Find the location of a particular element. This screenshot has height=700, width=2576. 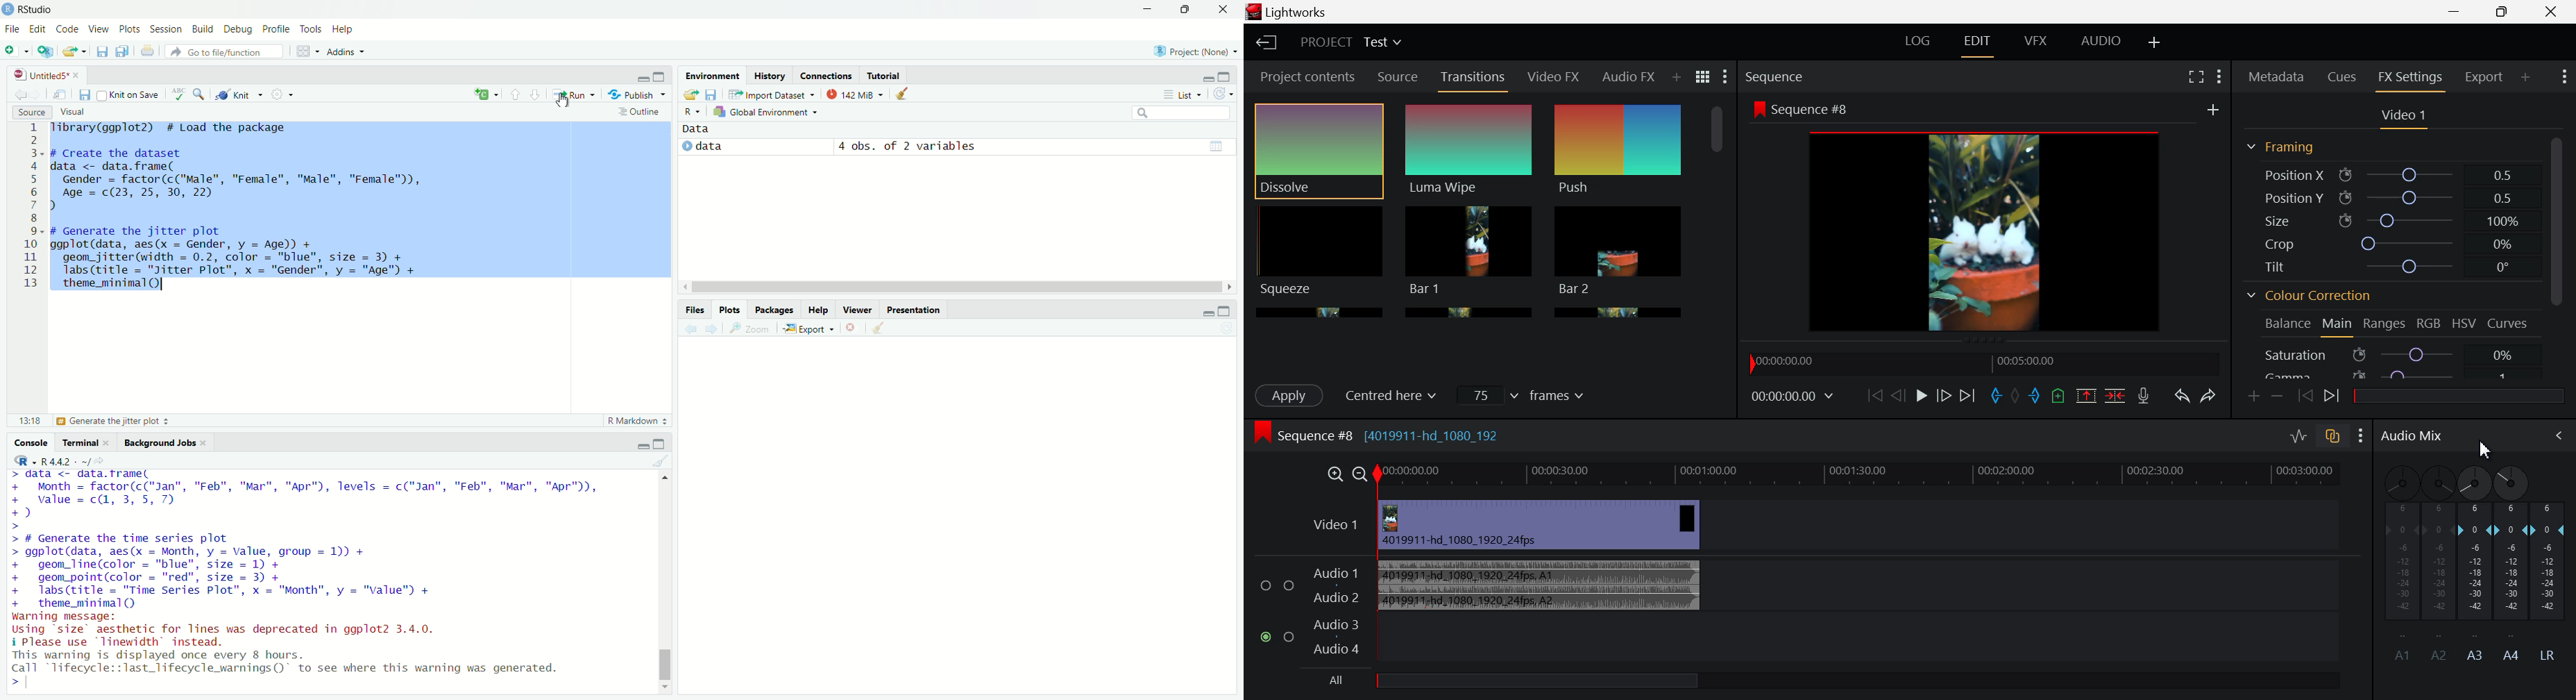

Push is located at coordinates (1619, 151).